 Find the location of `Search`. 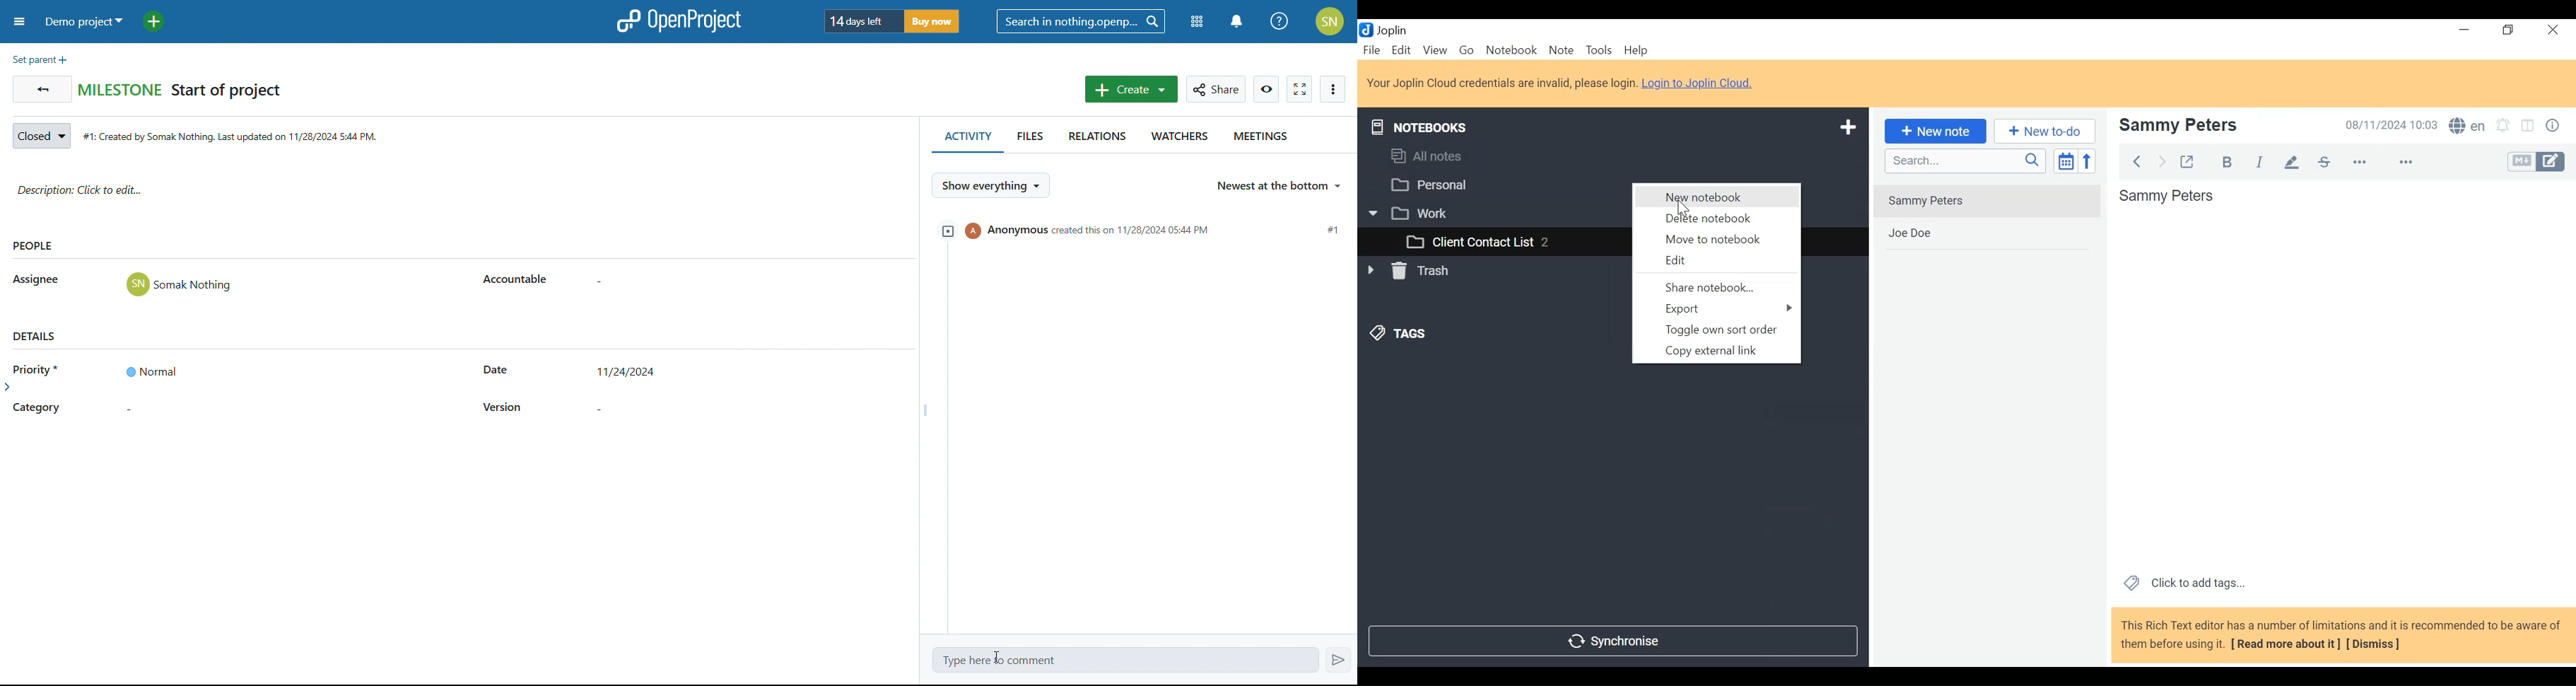

Search is located at coordinates (1966, 162).